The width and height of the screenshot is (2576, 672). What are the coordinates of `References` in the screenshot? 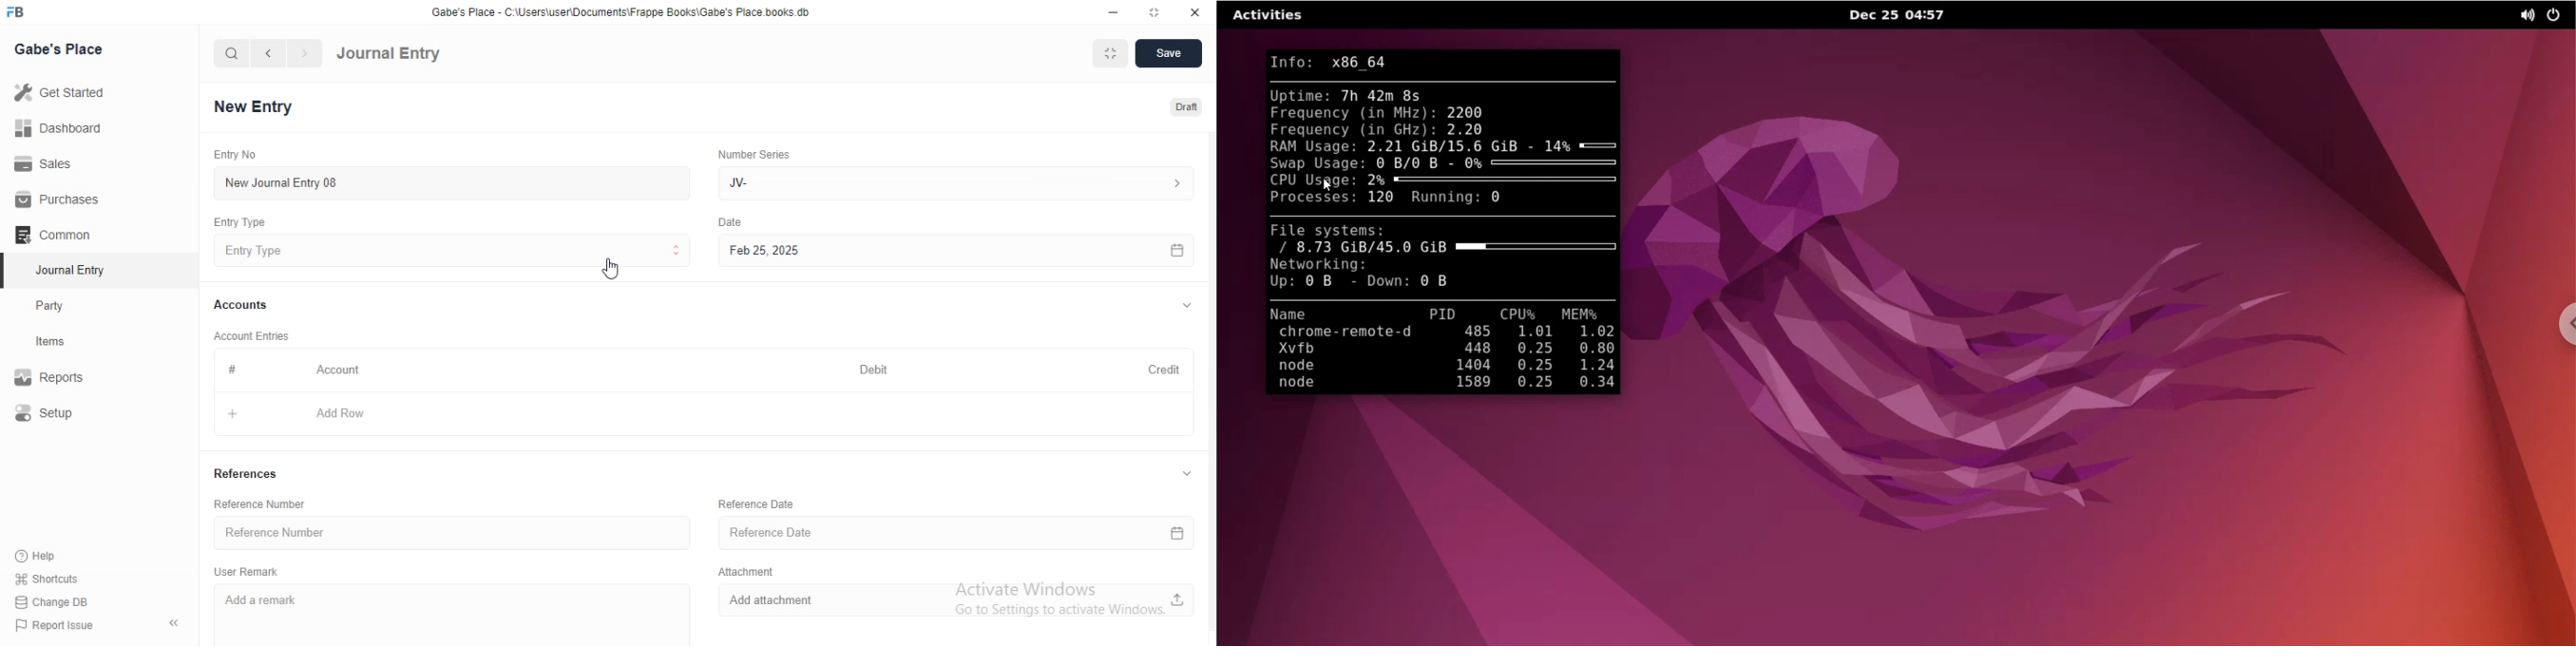 It's located at (246, 473).